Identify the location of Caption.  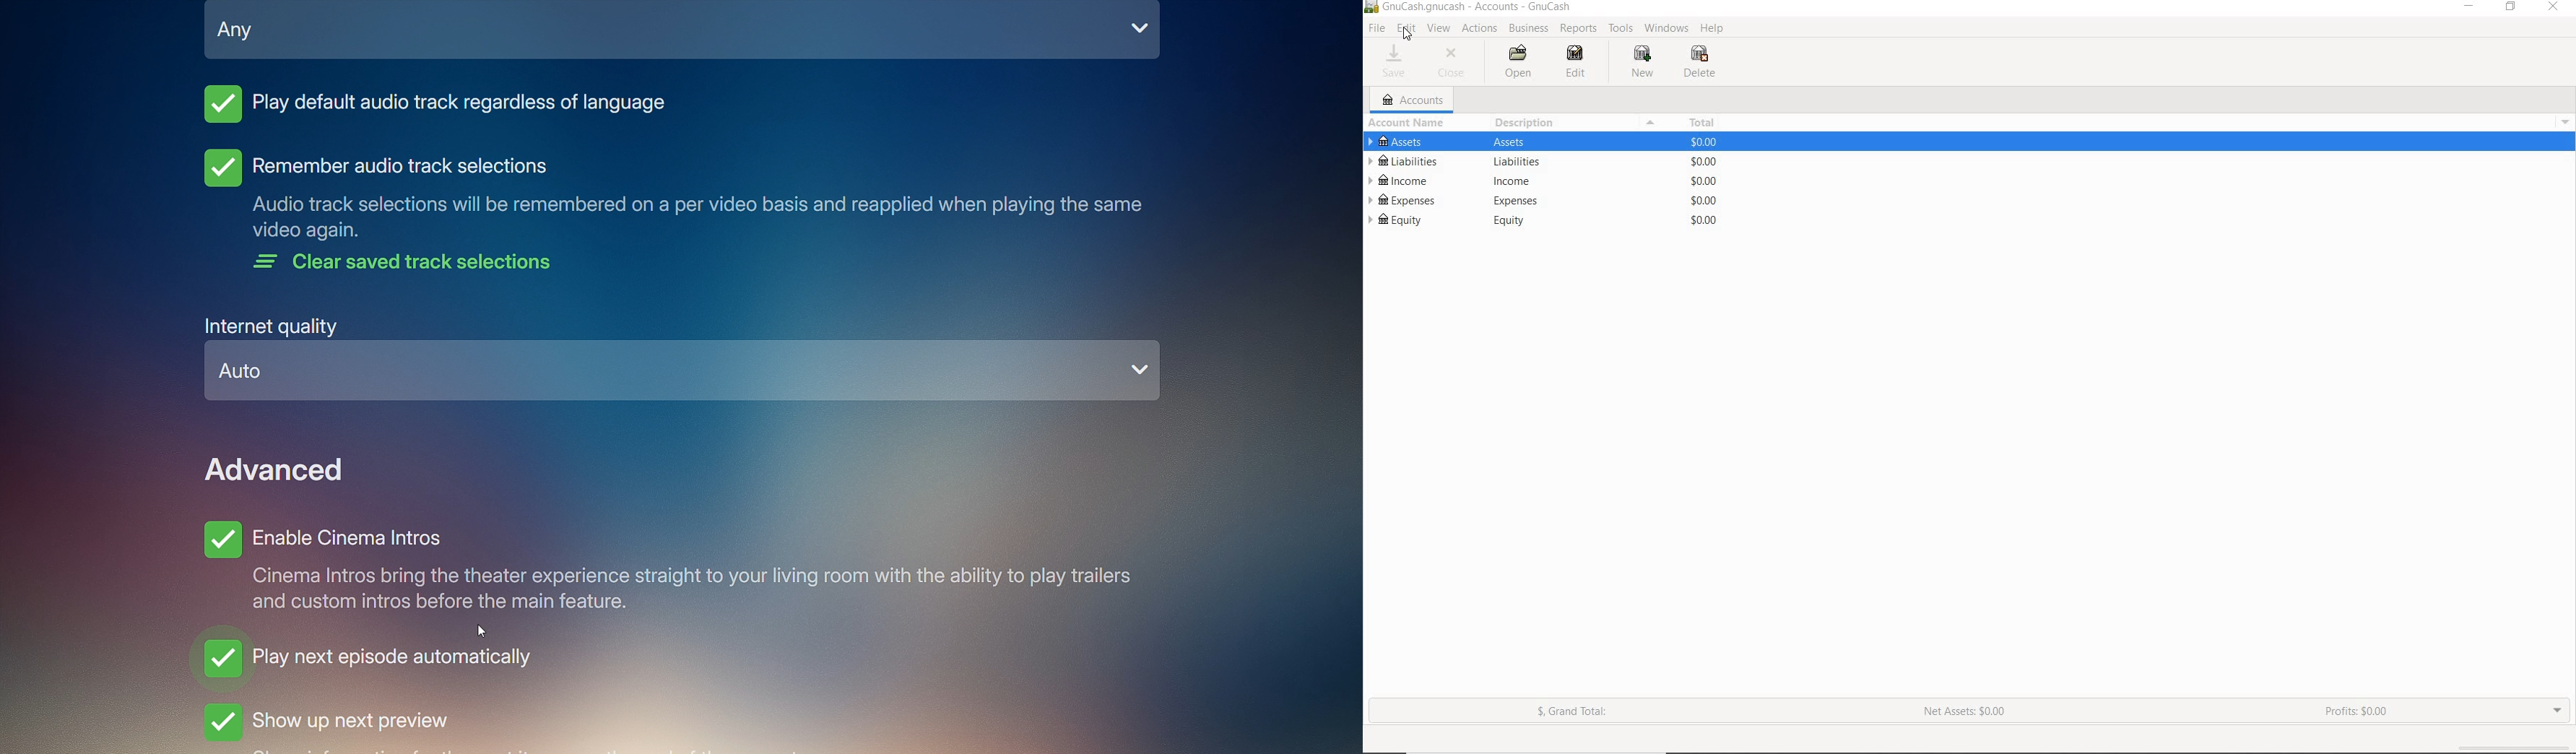
(696, 219).